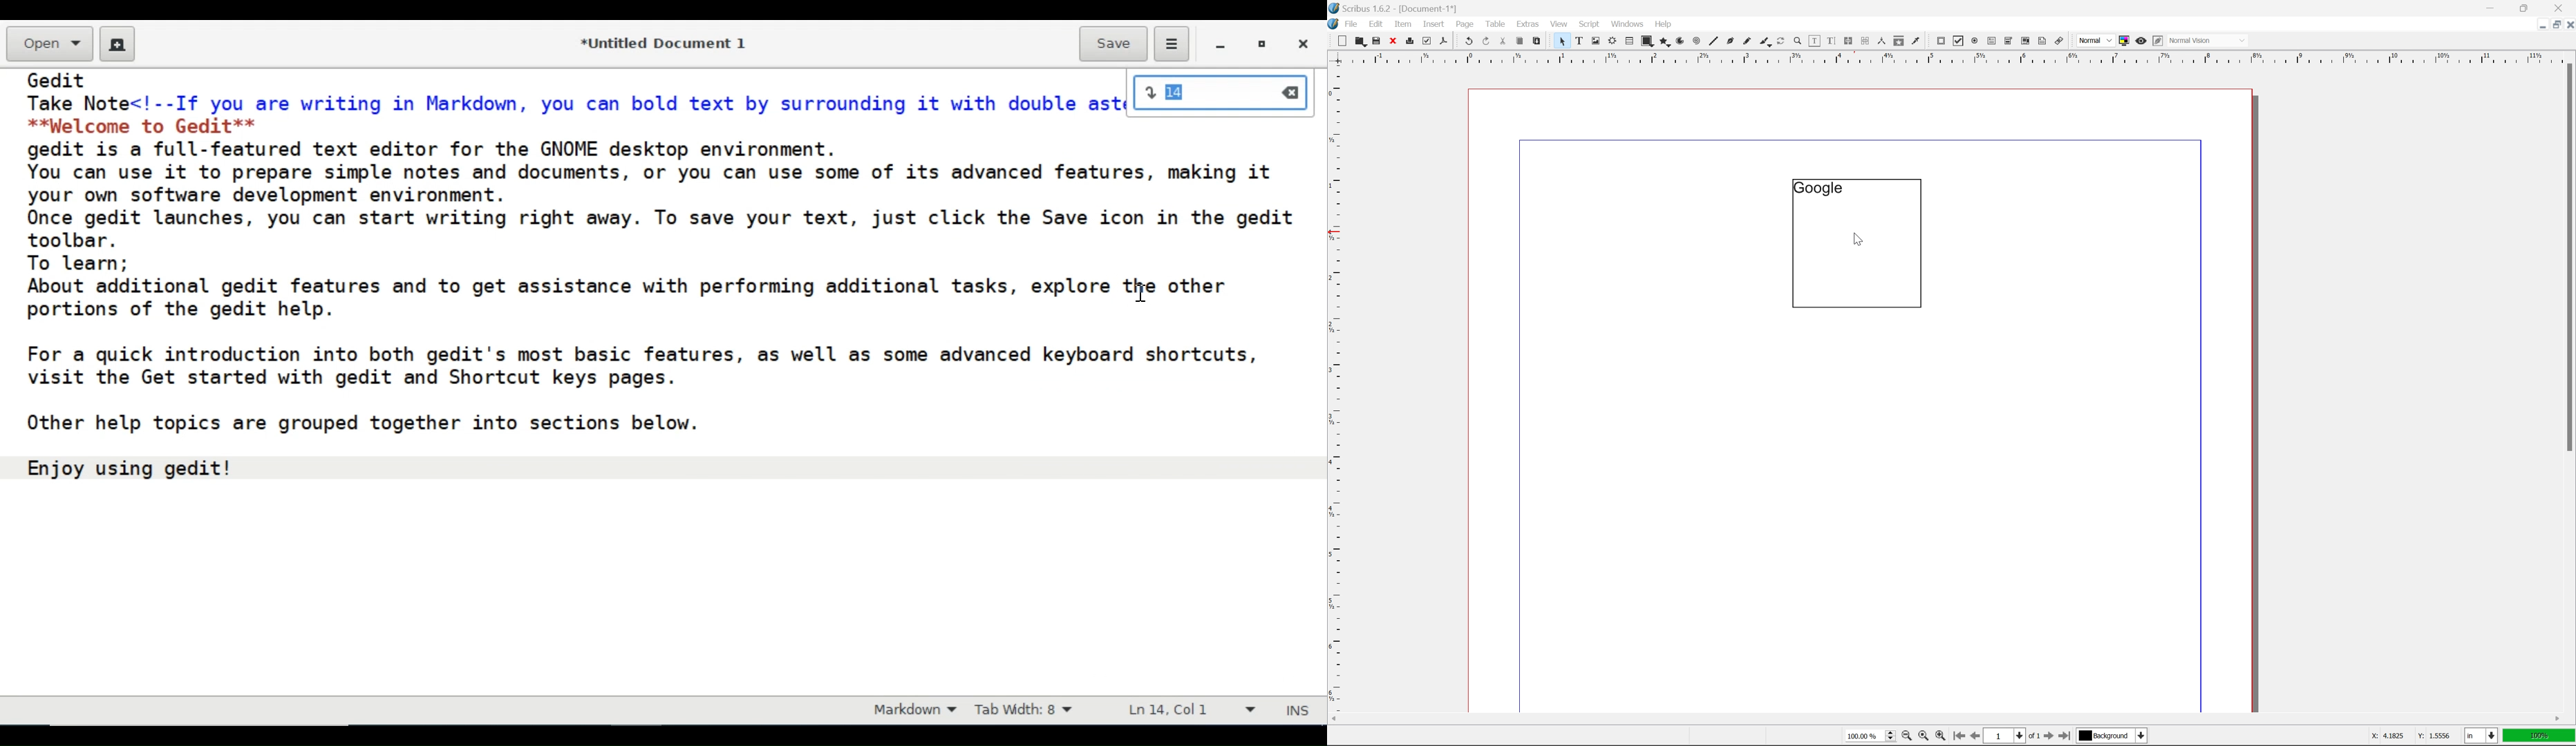 The image size is (2576, 756). Describe the element at coordinates (1696, 40) in the screenshot. I see `spiral` at that location.